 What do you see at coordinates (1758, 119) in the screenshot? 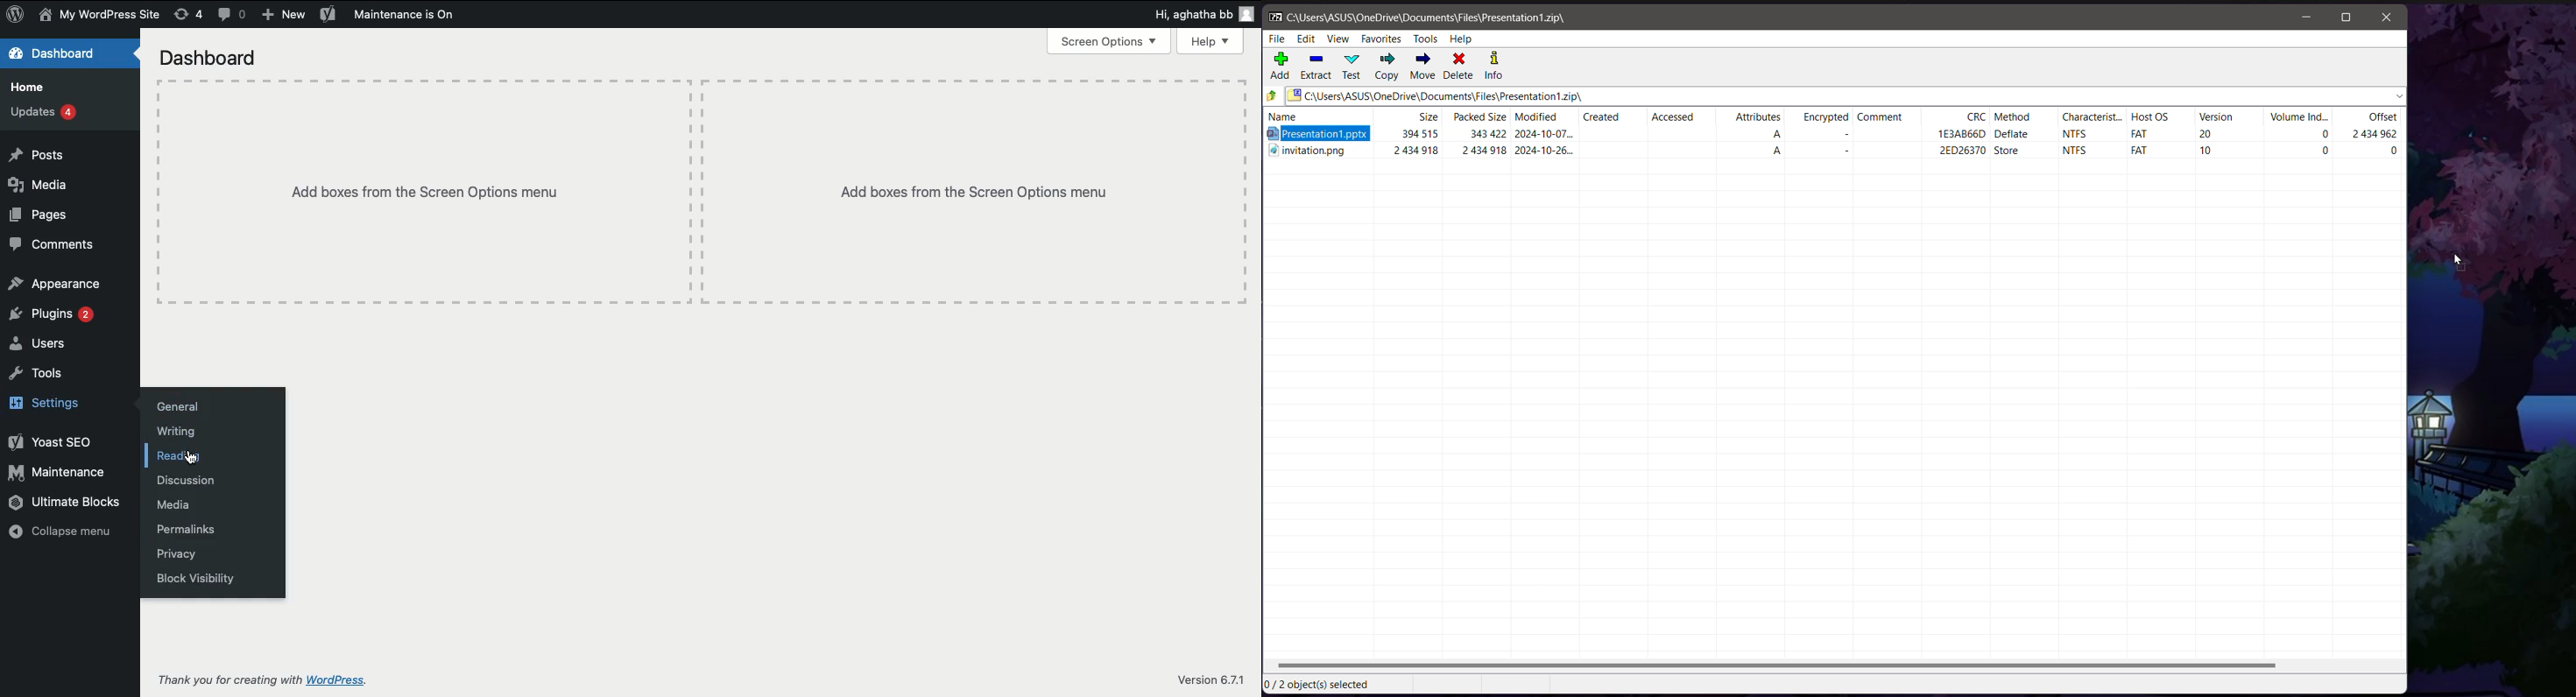
I see `Attributes` at bounding box center [1758, 119].